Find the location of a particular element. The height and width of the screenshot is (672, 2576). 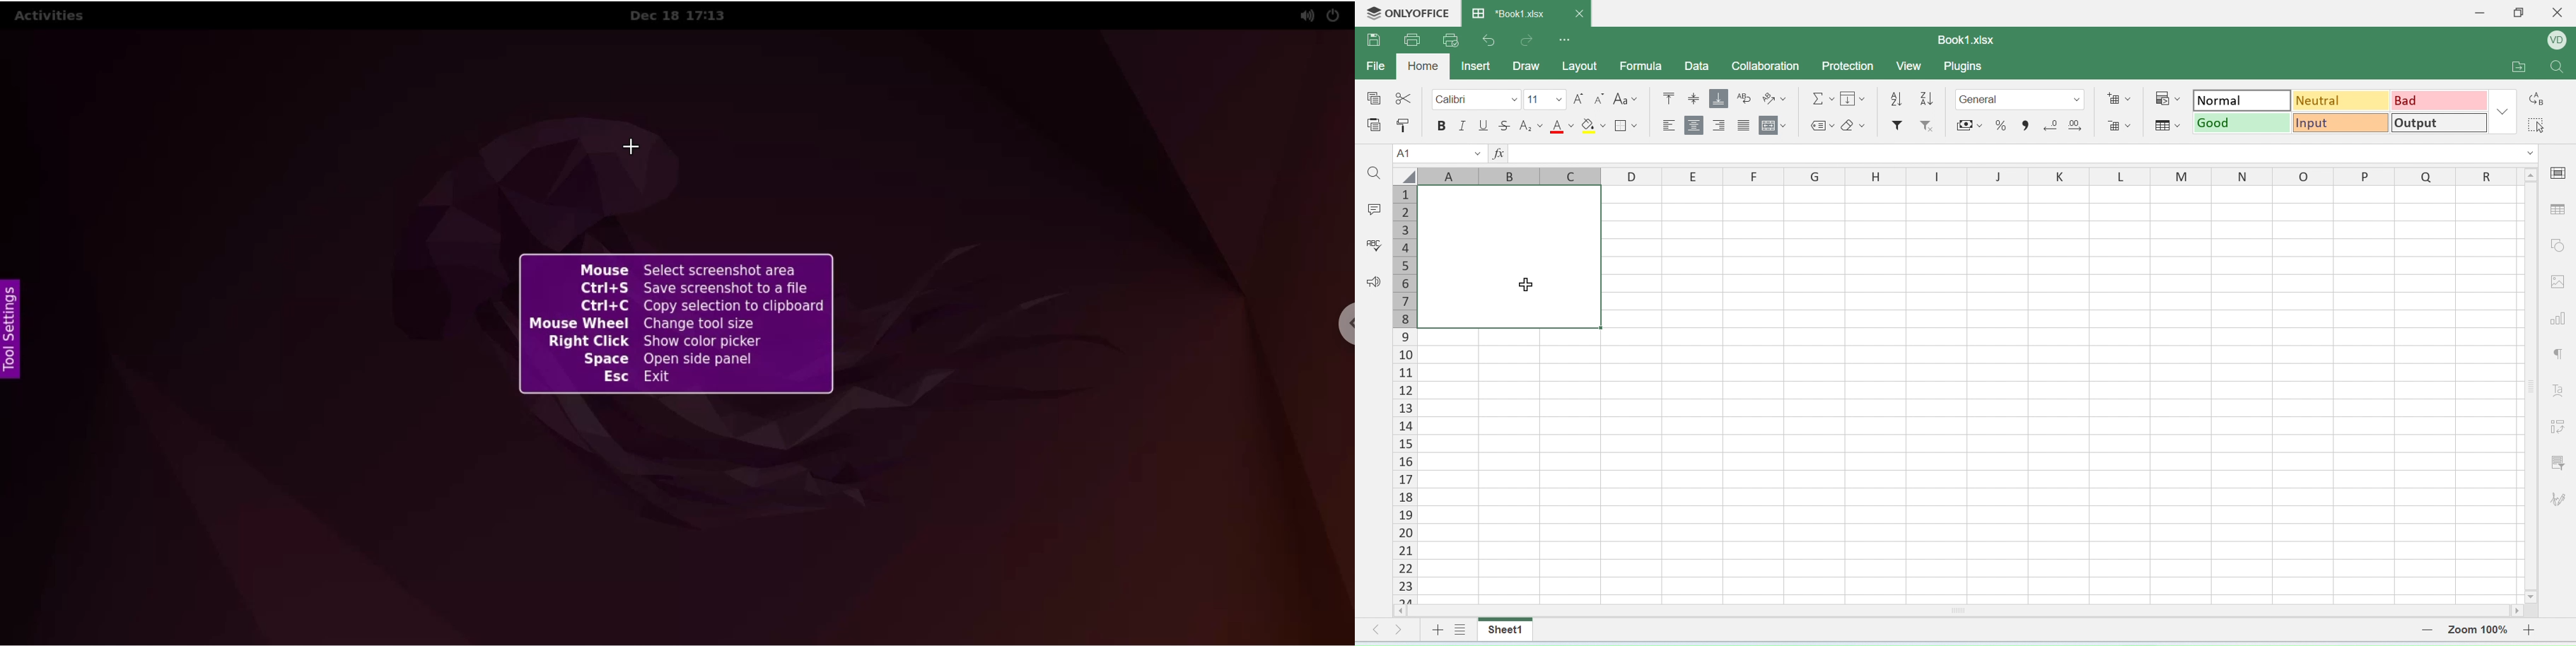

select is located at coordinates (2537, 125).